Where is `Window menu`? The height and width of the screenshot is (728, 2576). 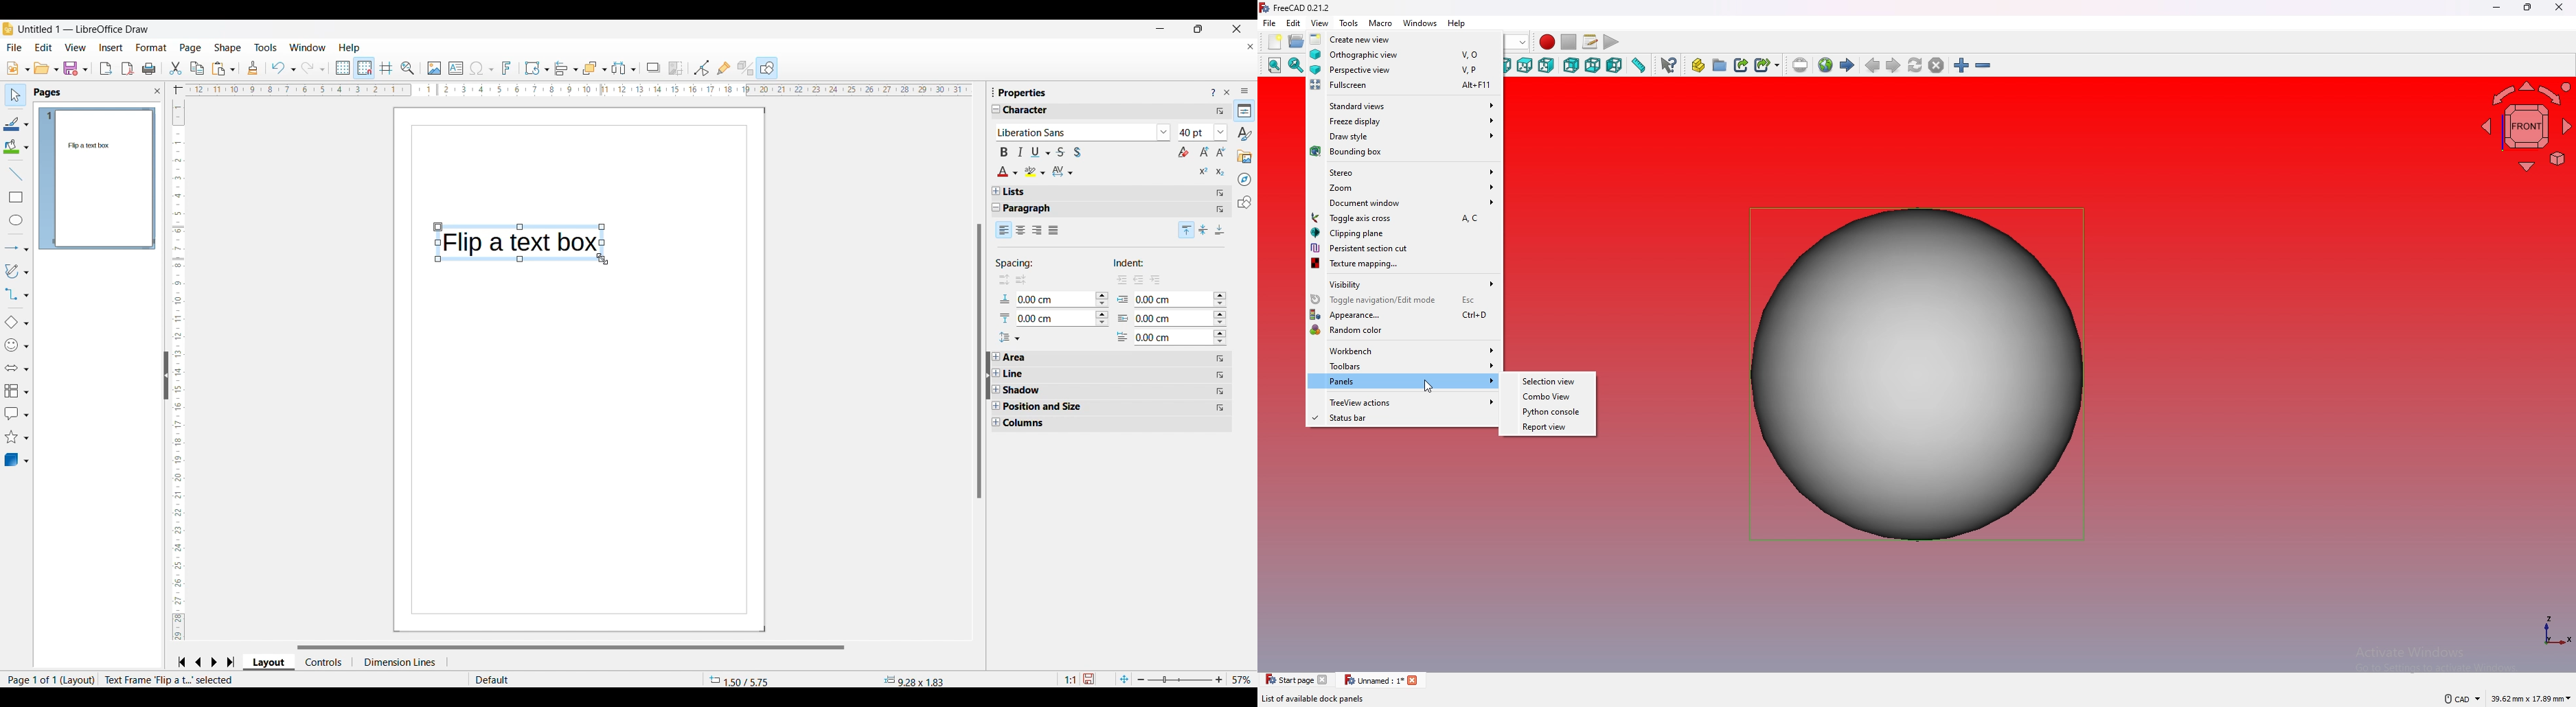 Window menu is located at coordinates (308, 47).